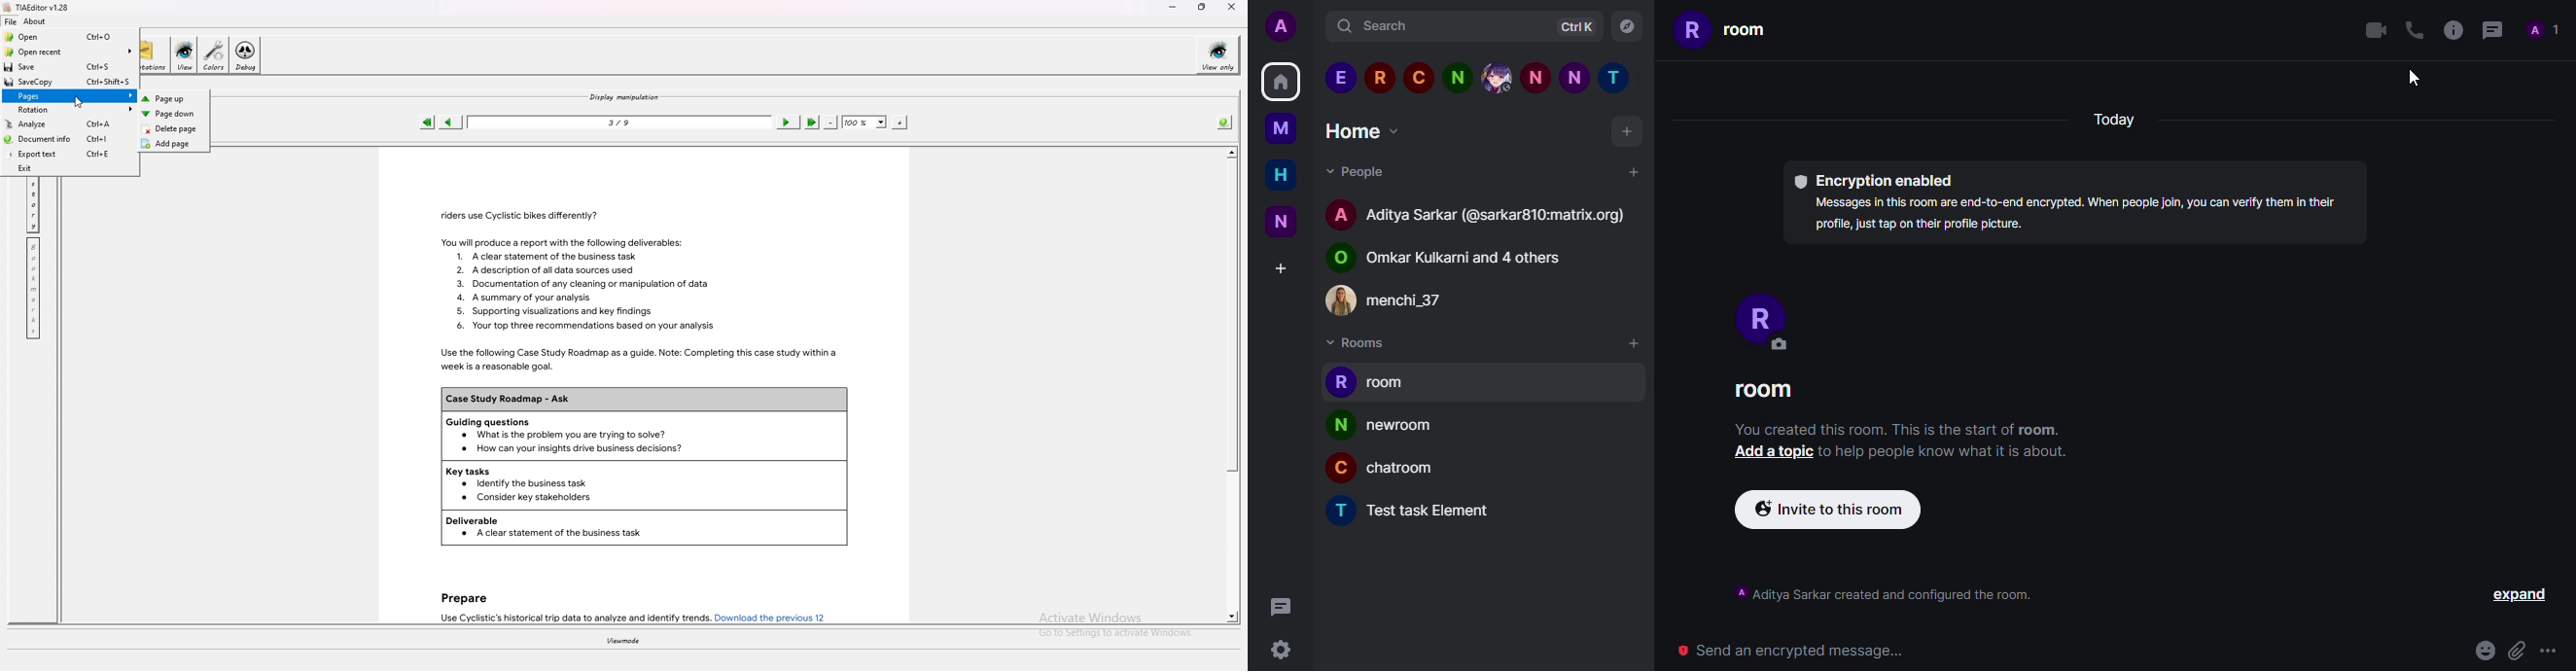 The image size is (2576, 672). I want to click on Contact shortcut, so click(1415, 80).